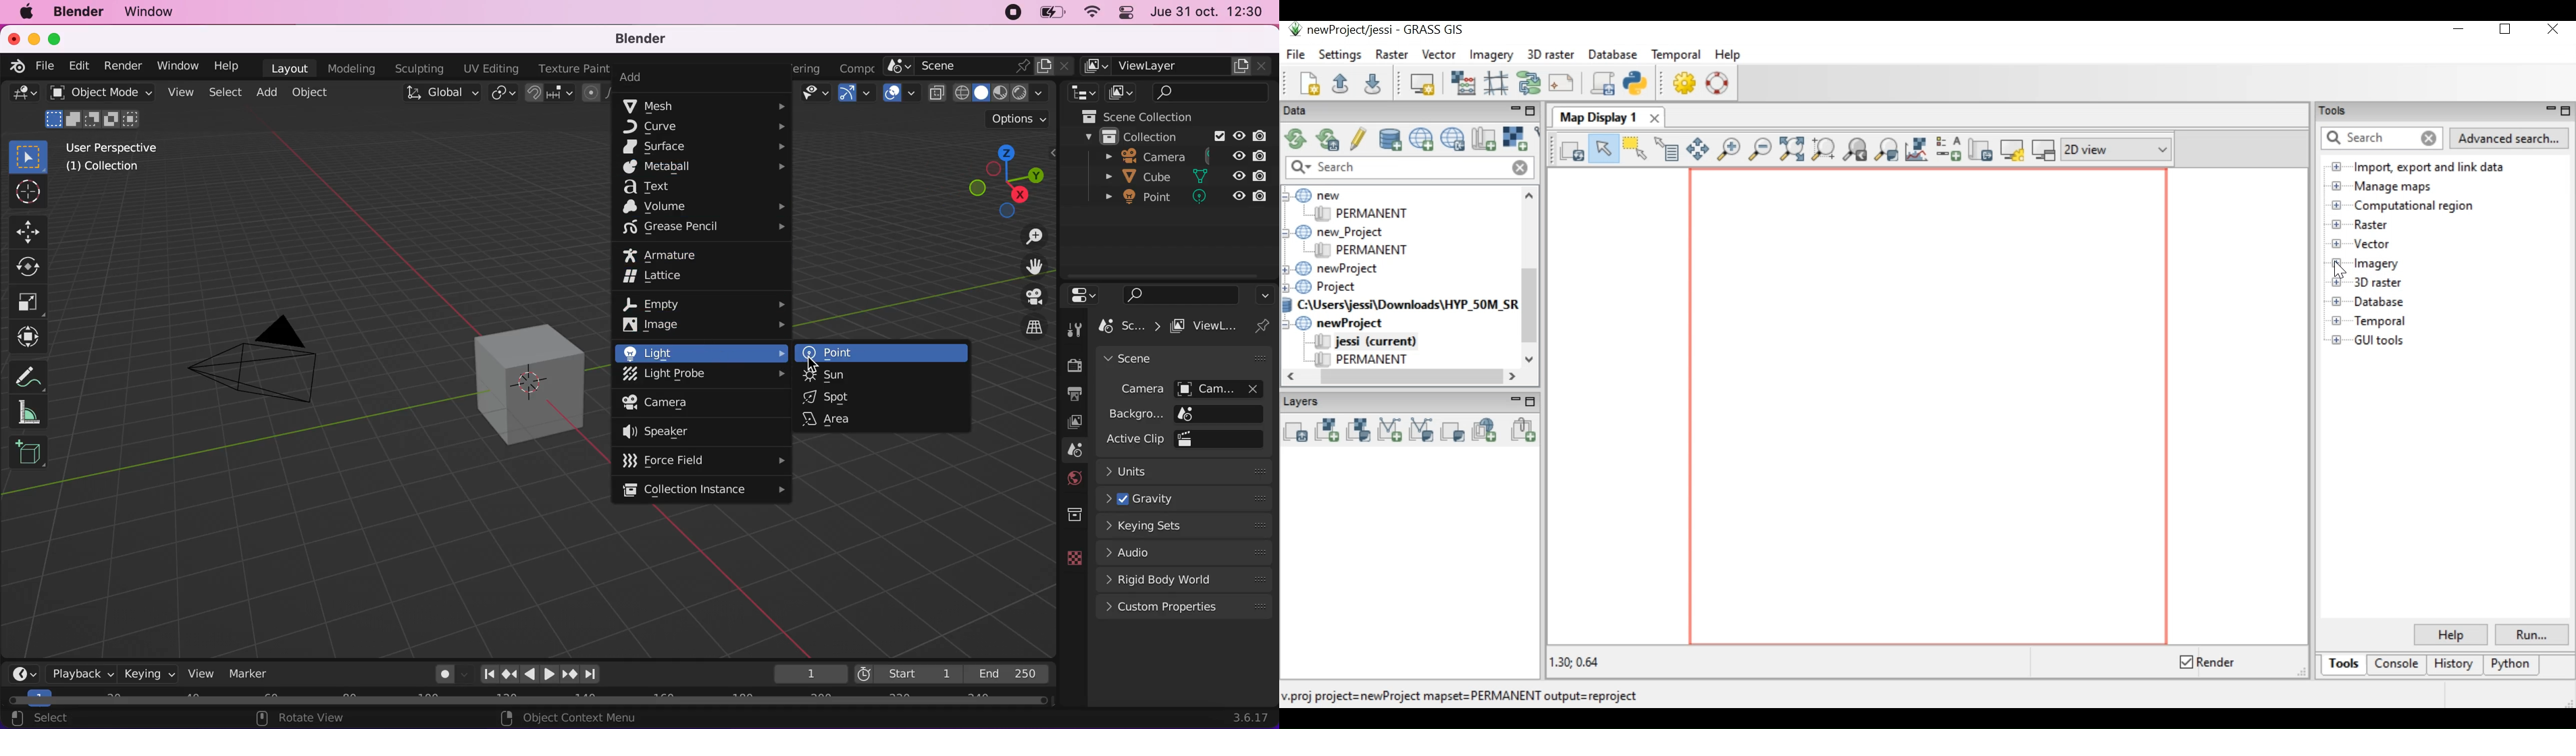  What do you see at coordinates (703, 227) in the screenshot?
I see `grease pencil` at bounding box center [703, 227].